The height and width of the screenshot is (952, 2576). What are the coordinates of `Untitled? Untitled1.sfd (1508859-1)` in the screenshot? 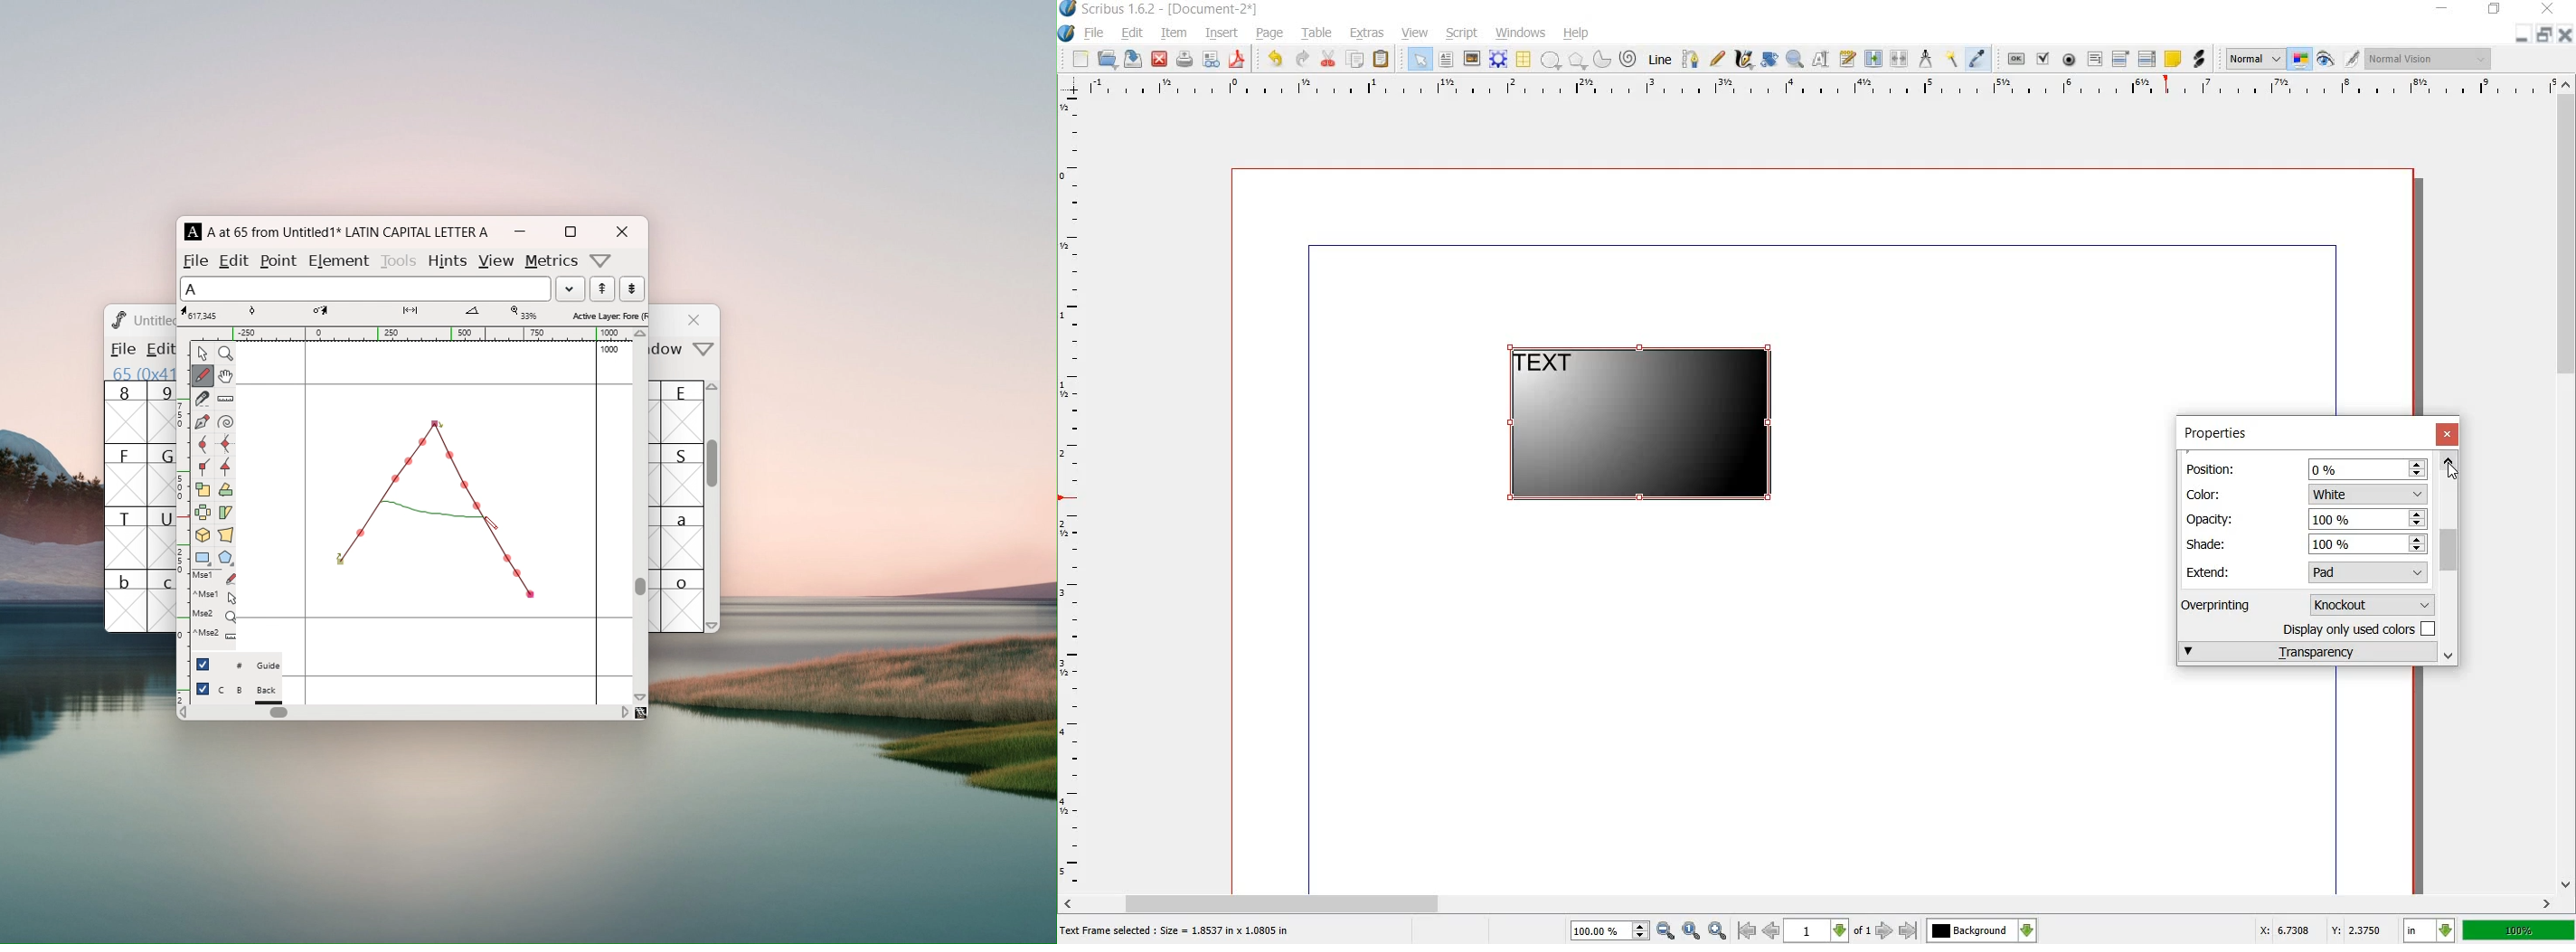 It's located at (155, 320).